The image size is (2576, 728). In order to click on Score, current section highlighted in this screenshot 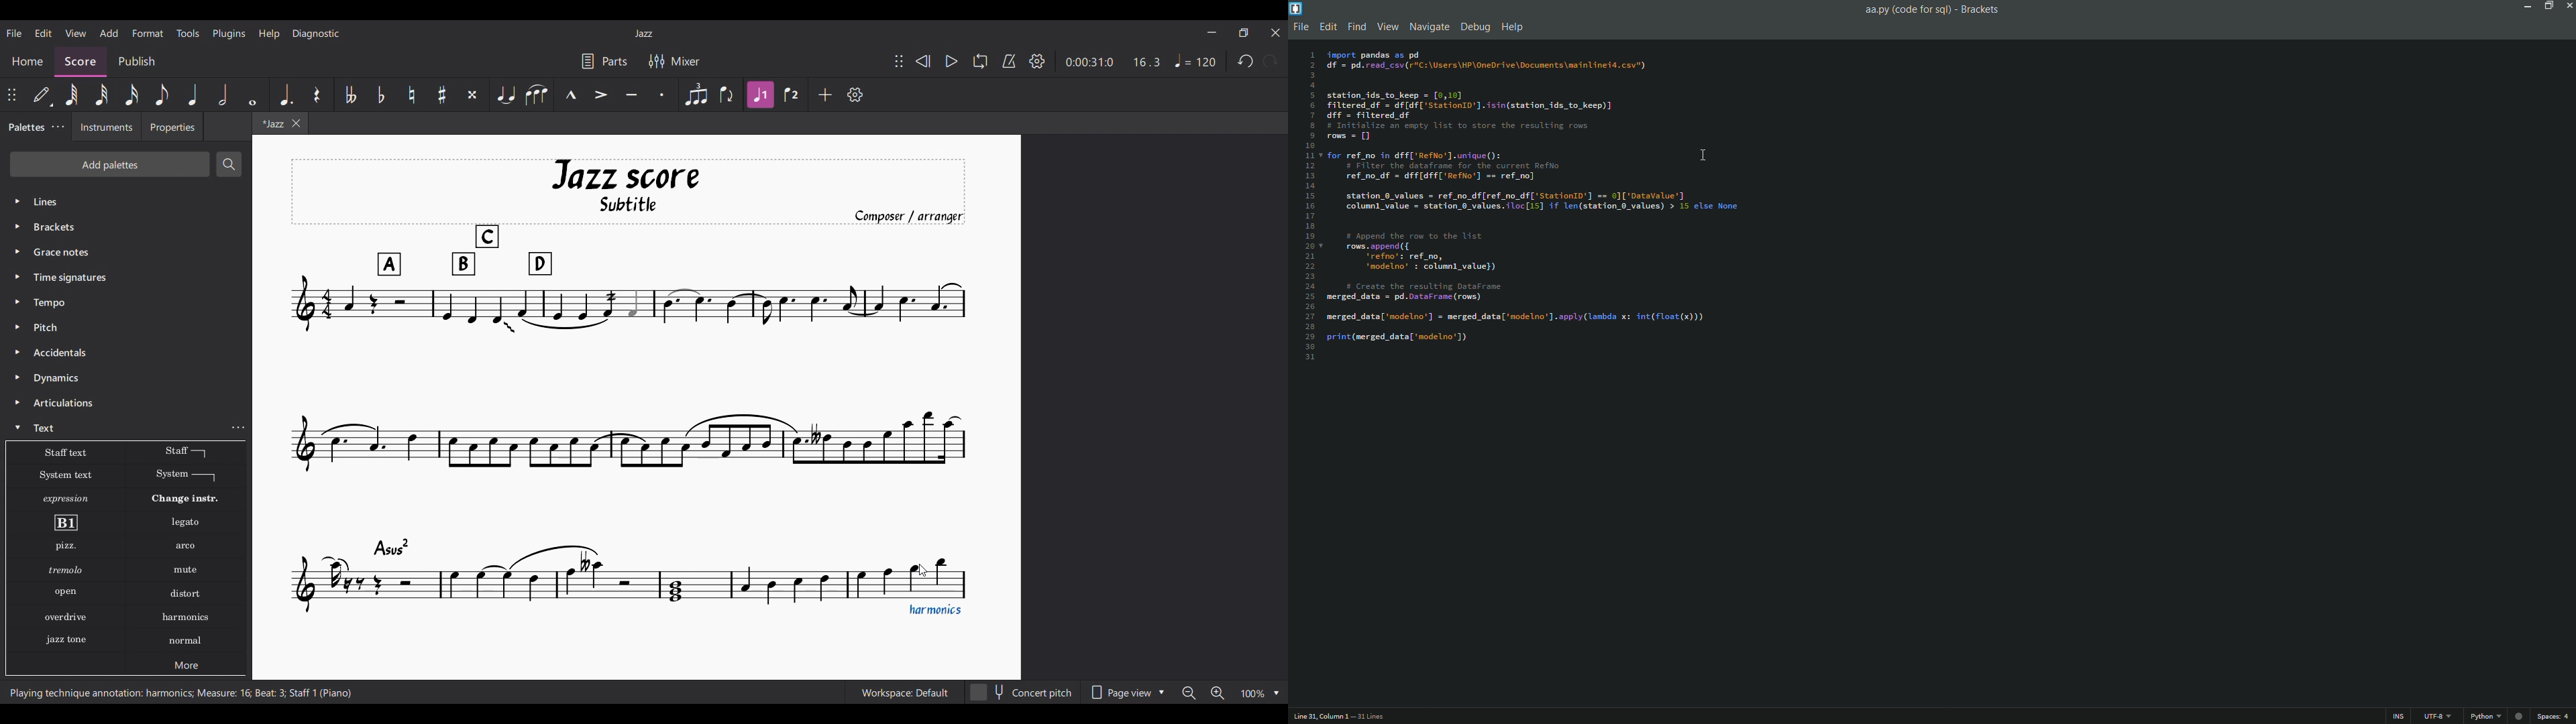, I will do `click(80, 62)`.